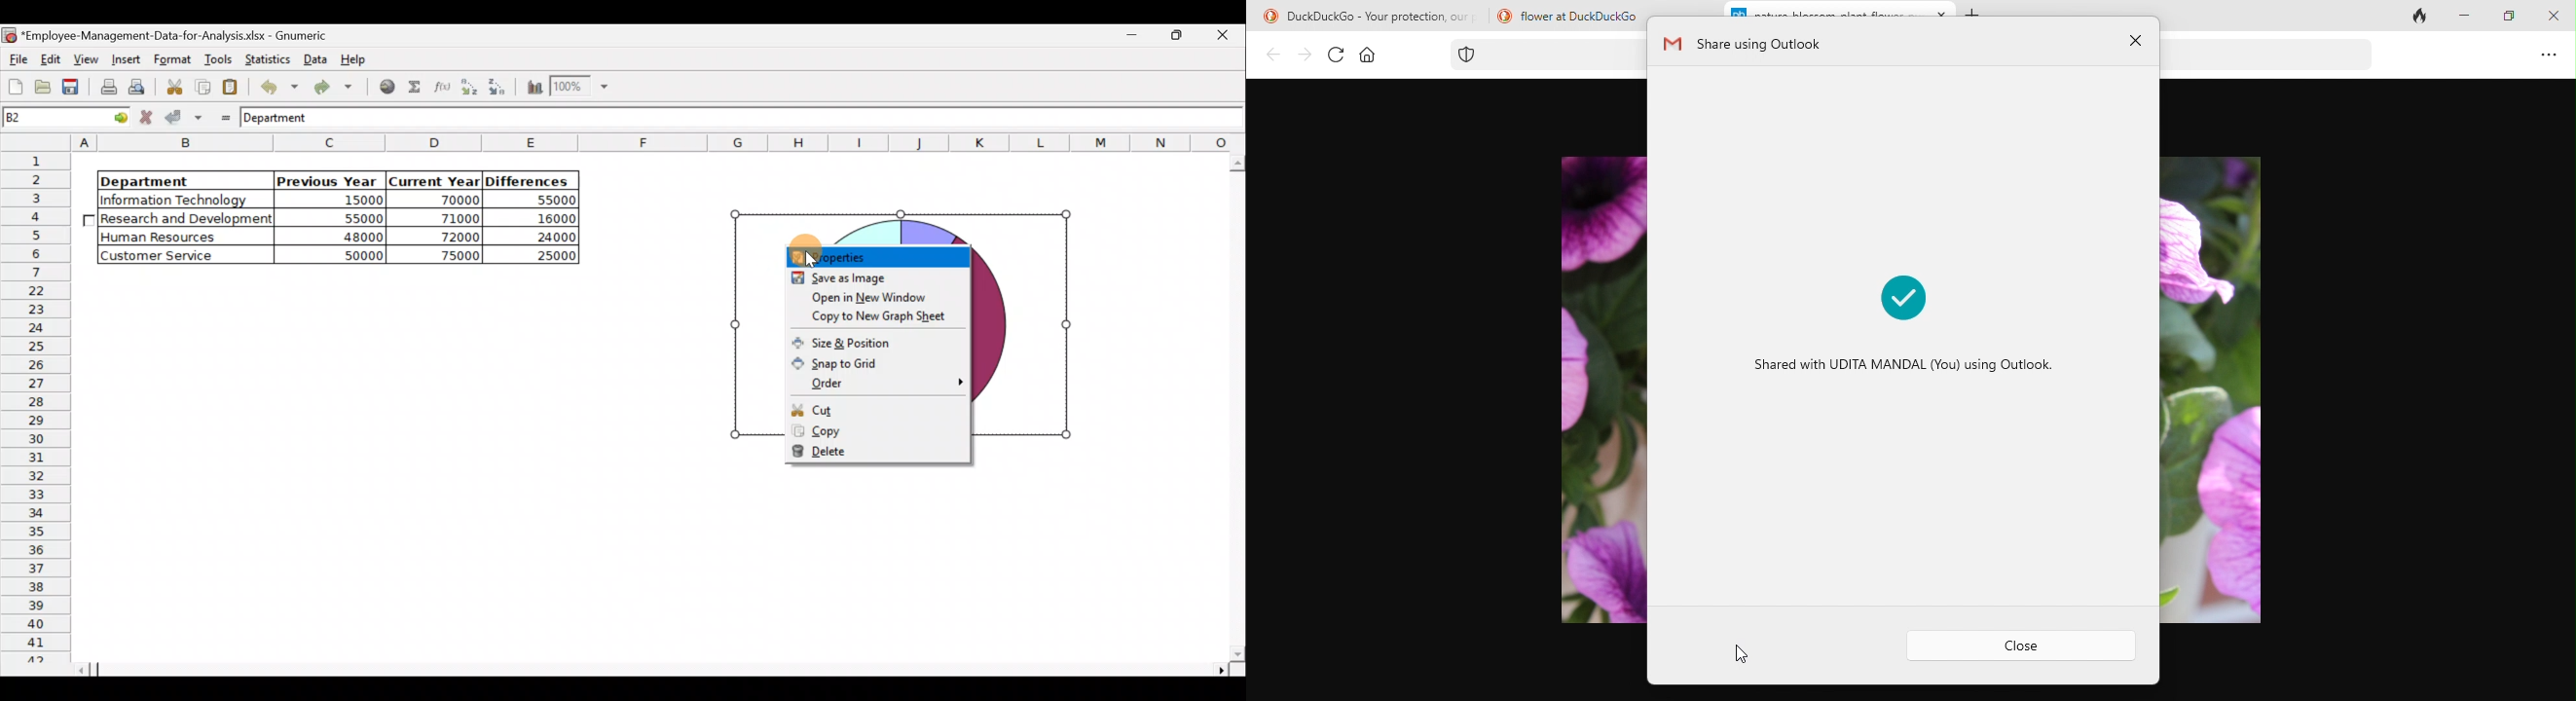 Image resolution: width=2576 pixels, height=728 pixels. I want to click on Print current file, so click(106, 88).